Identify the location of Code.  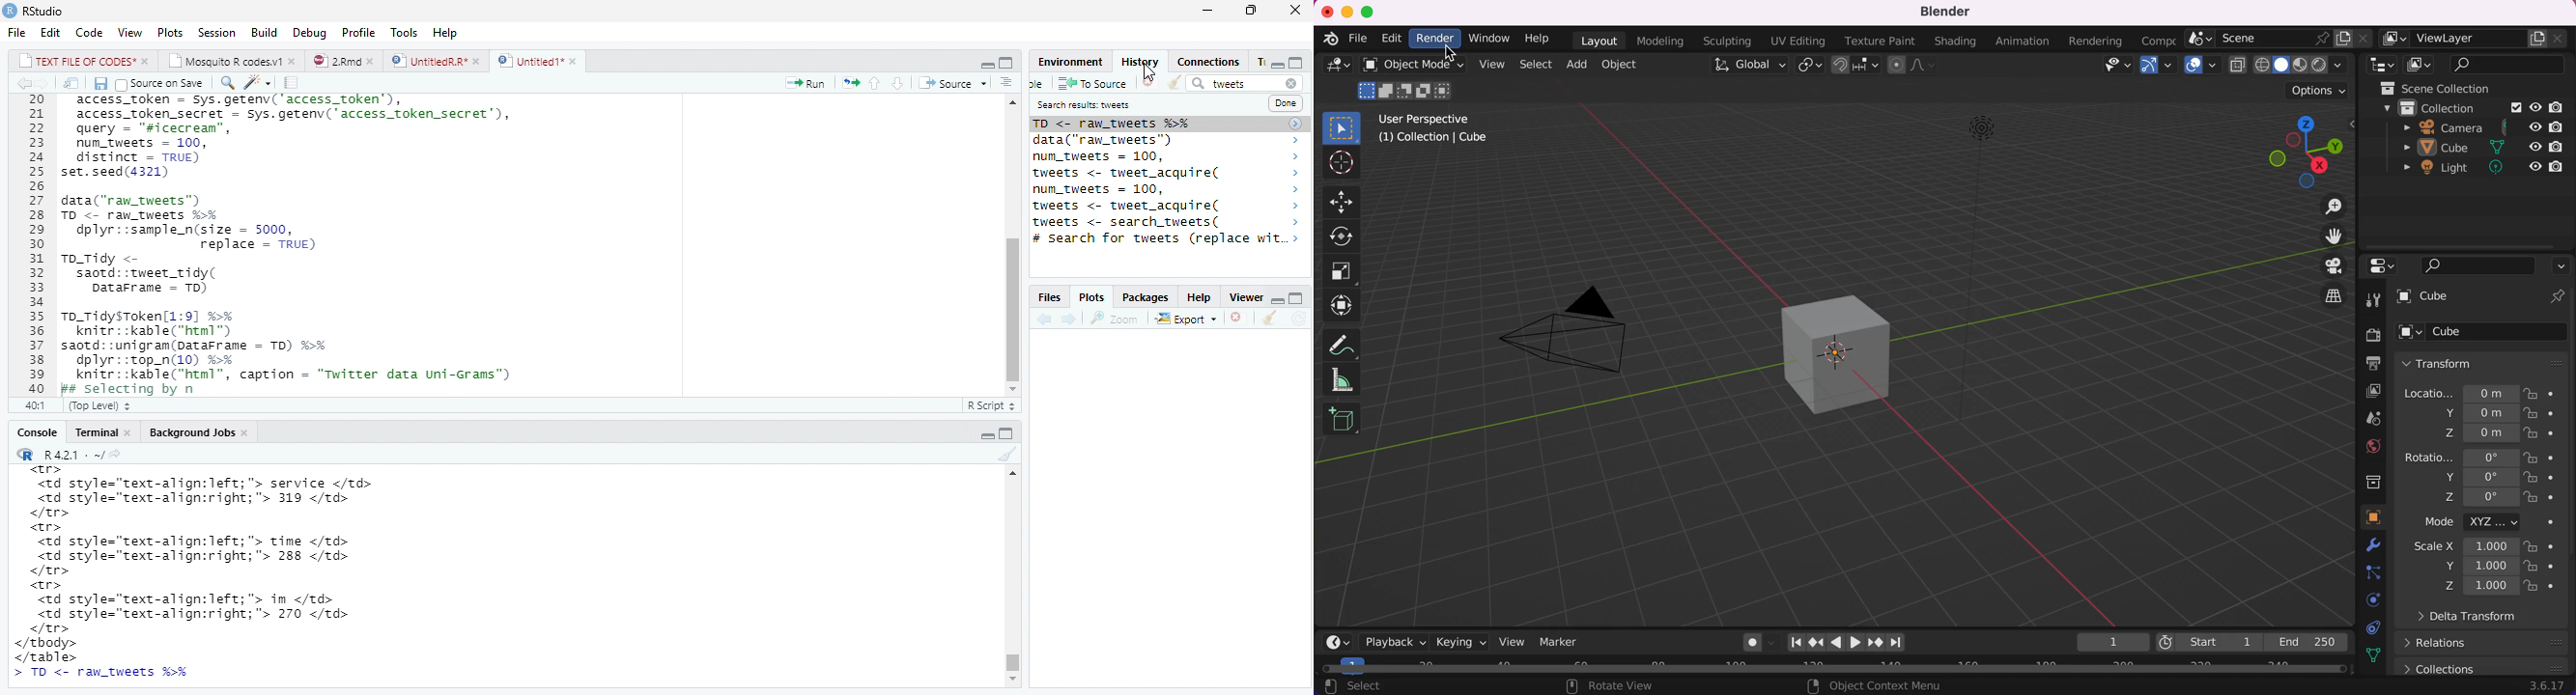
(89, 32).